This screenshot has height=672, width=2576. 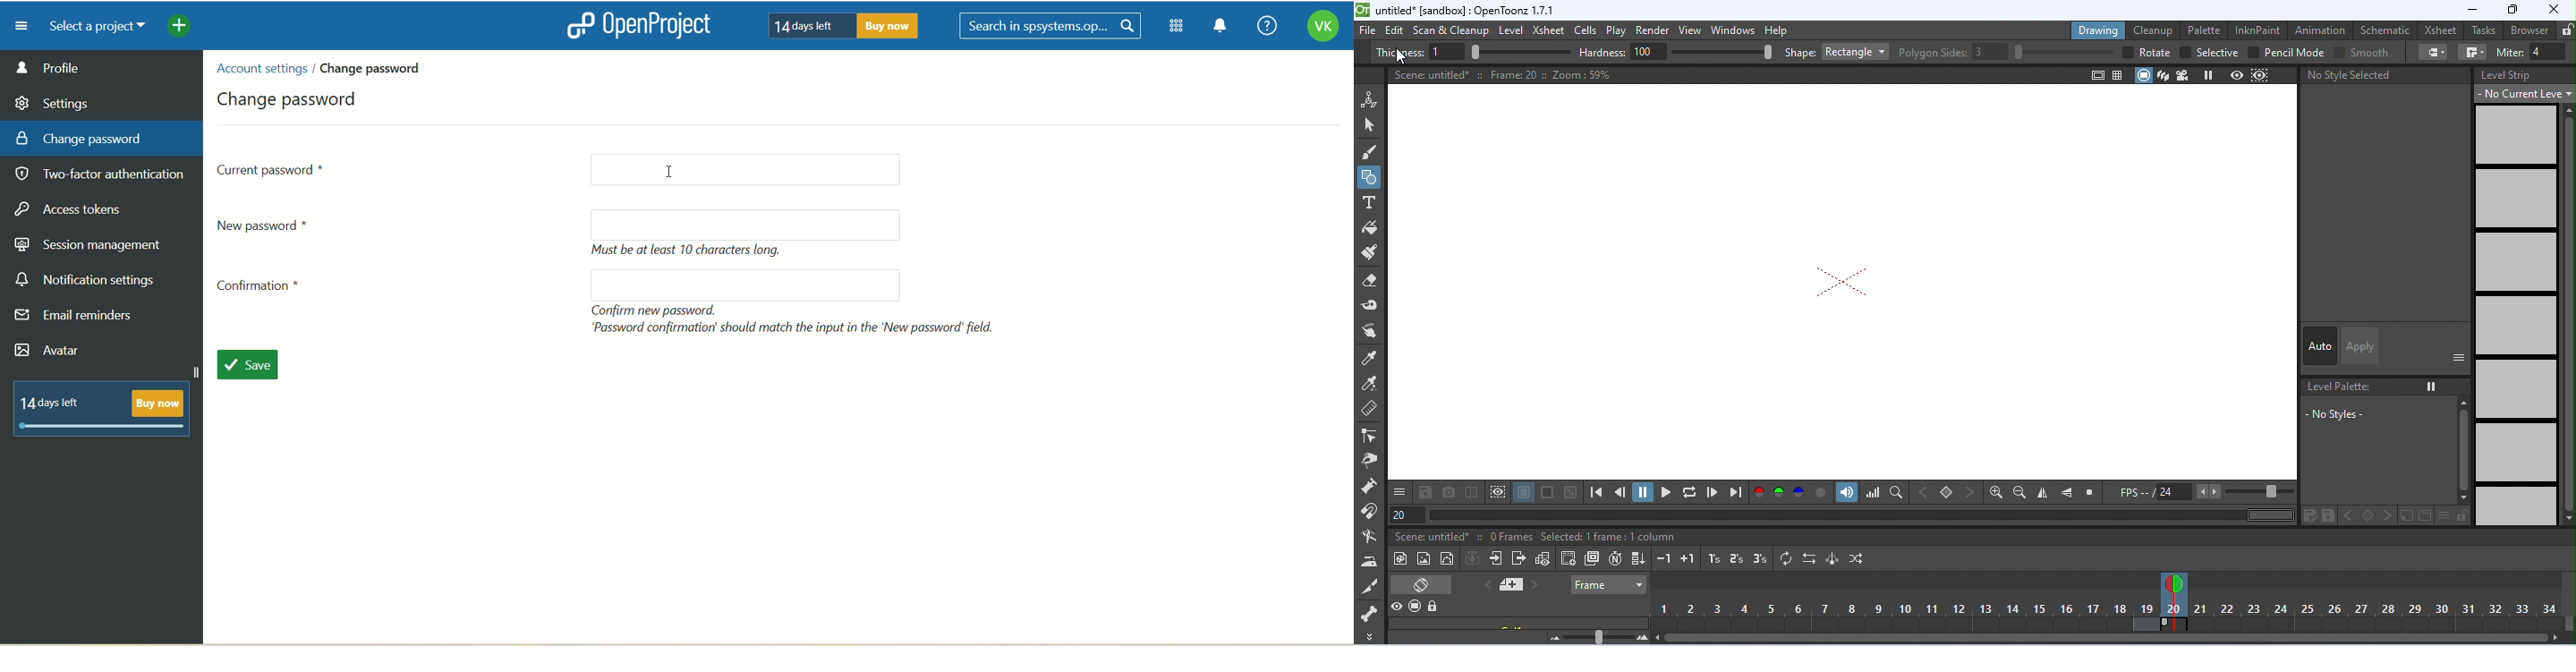 What do you see at coordinates (2343, 387) in the screenshot?
I see `No level palette` at bounding box center [2343, 387].